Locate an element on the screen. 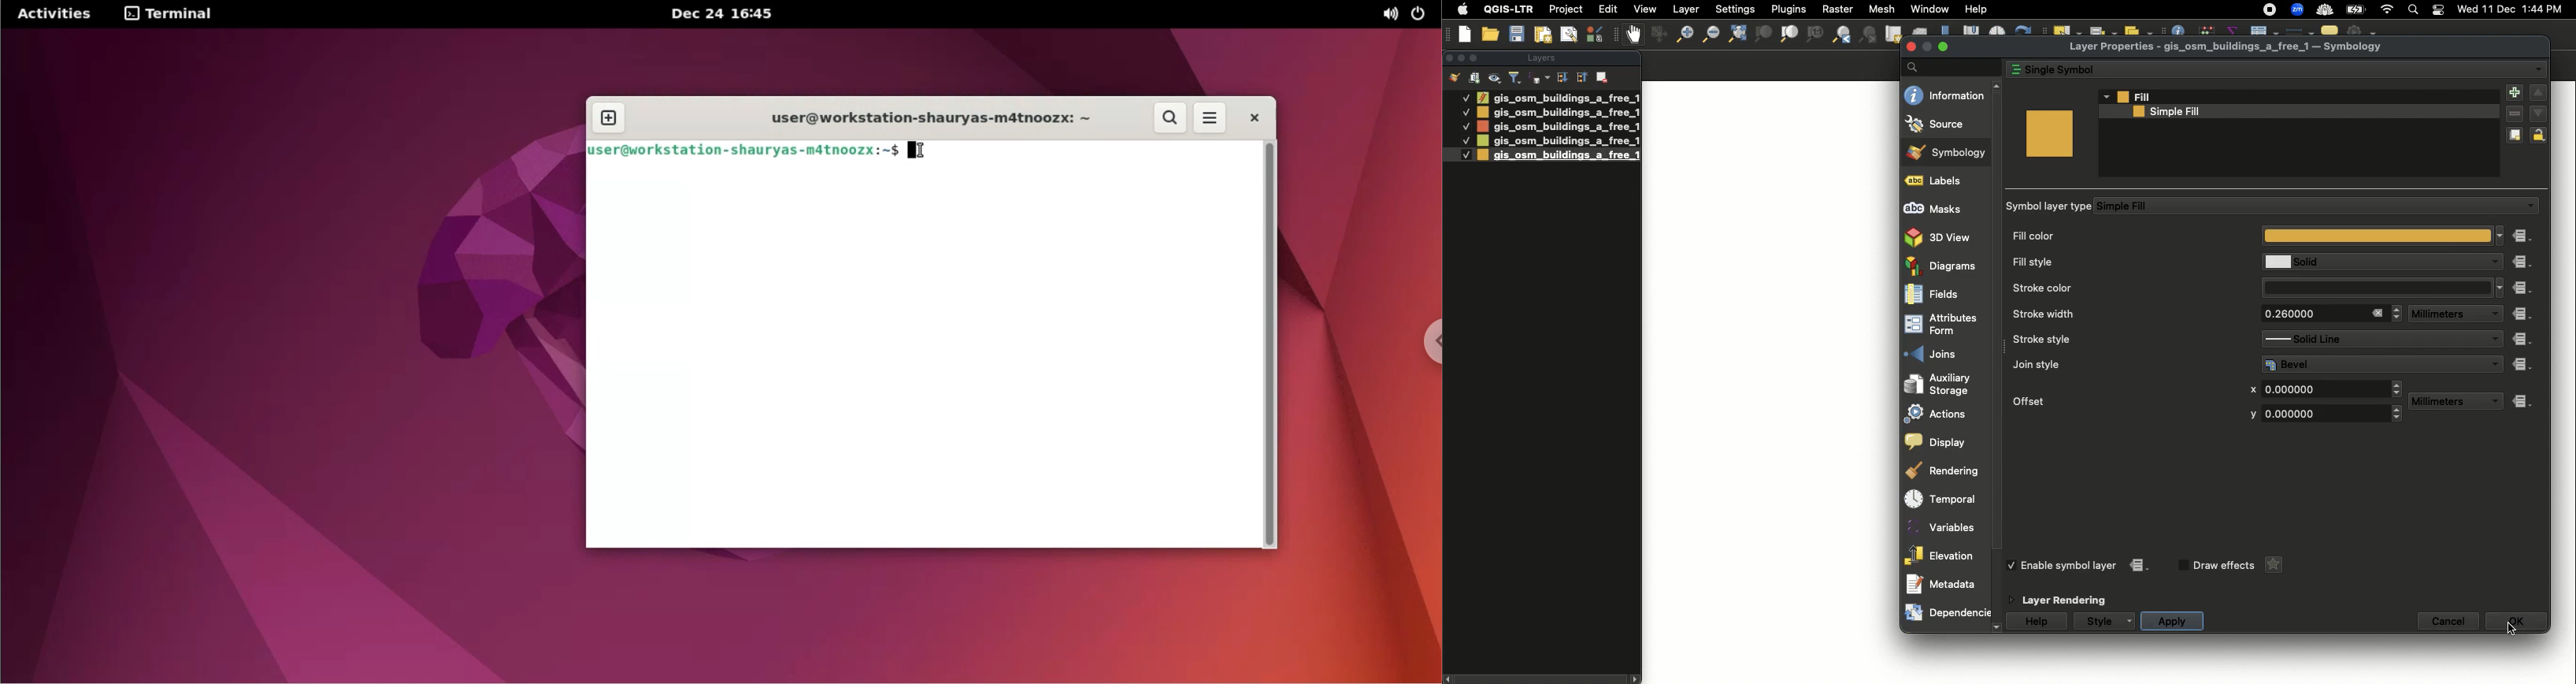  Checked is located at coordinates (1465, 111).